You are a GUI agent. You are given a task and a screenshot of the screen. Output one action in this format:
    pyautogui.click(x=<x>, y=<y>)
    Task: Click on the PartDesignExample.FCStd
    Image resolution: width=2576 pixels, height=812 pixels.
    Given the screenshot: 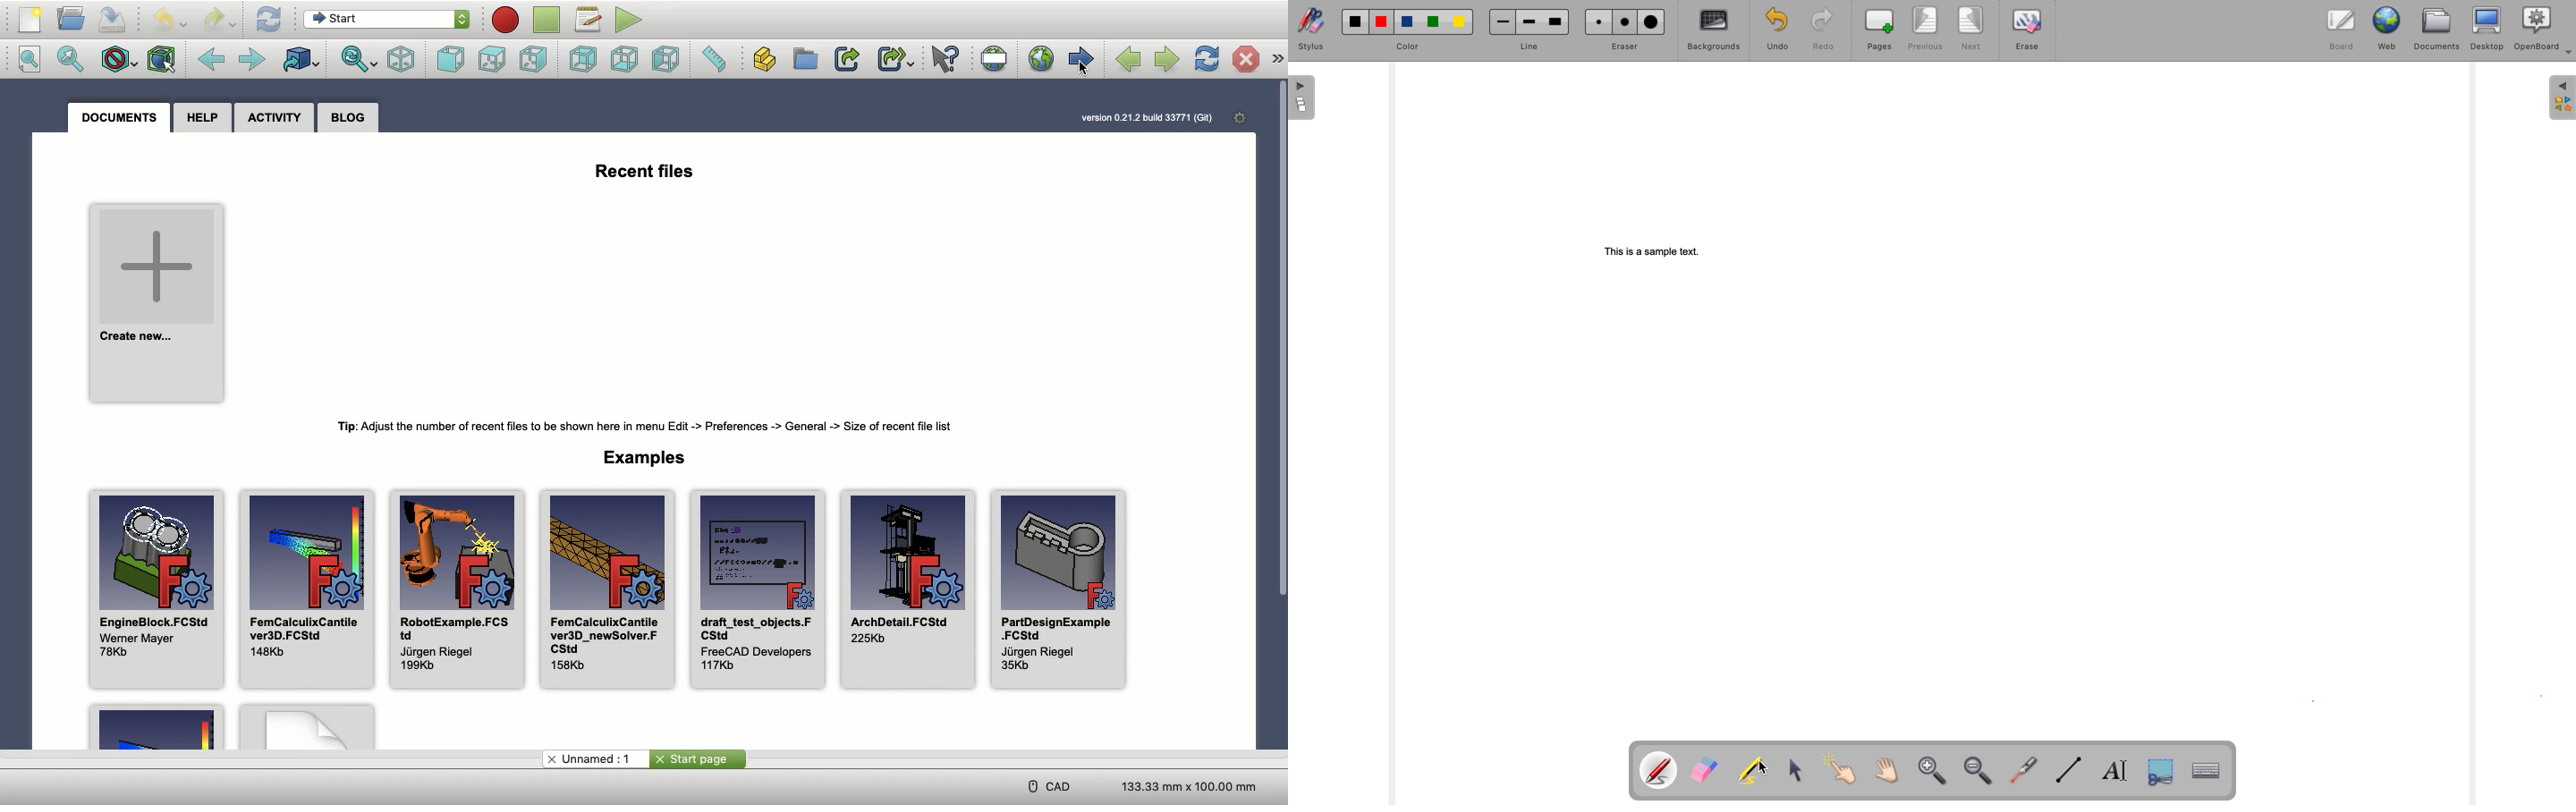 What is the action you would take?
    pyautogui.click(x=1057, y=592)
    